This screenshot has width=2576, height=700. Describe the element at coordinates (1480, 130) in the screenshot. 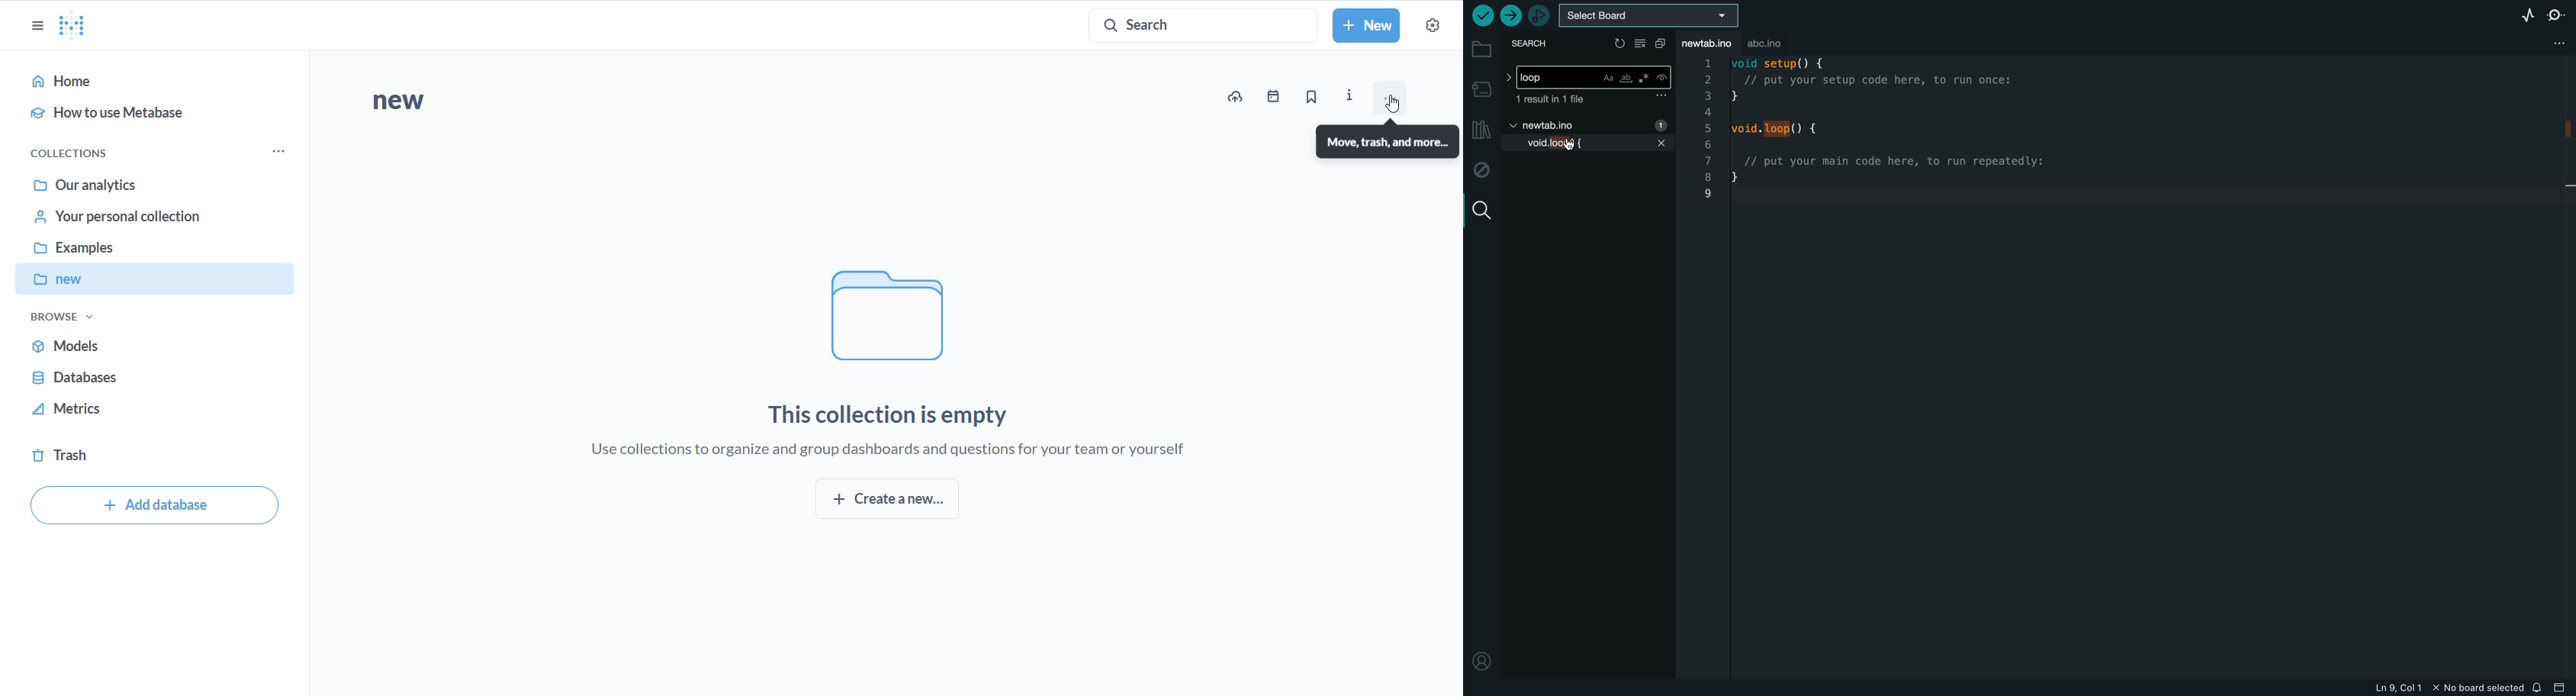

I see `library manager` at that location.